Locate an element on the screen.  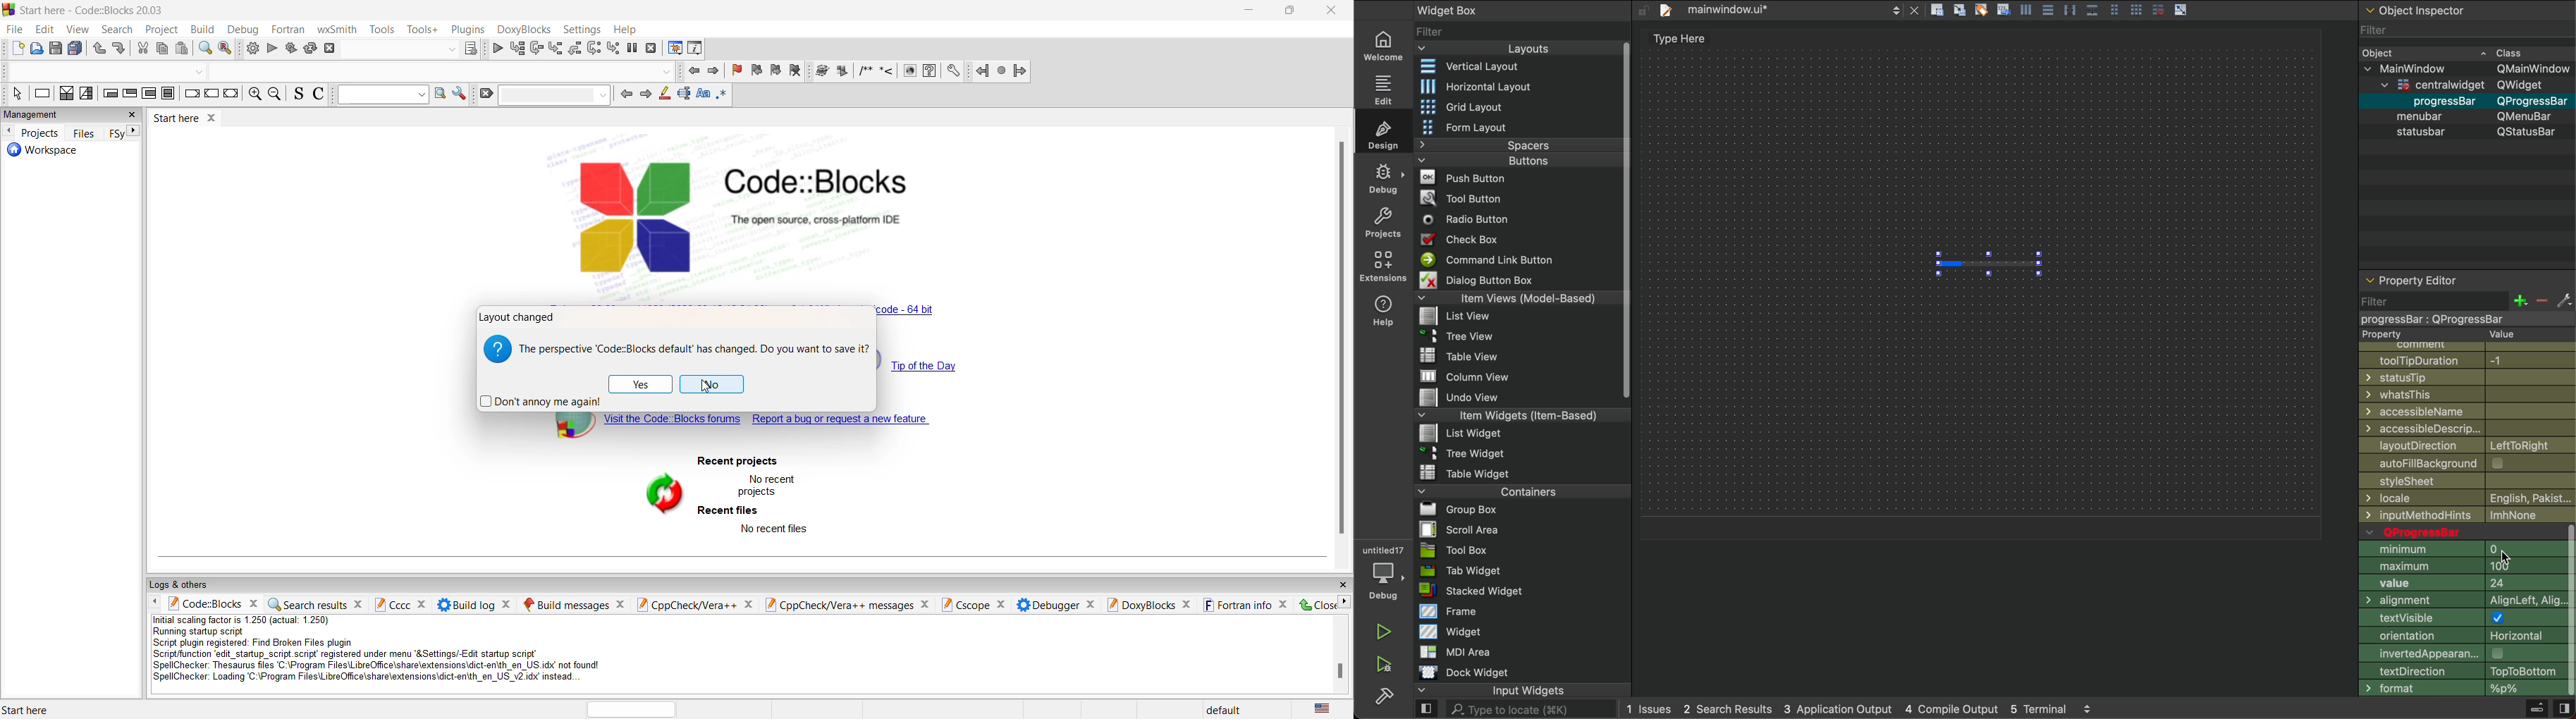
open sidebar is located at coordinates (1427, 710).